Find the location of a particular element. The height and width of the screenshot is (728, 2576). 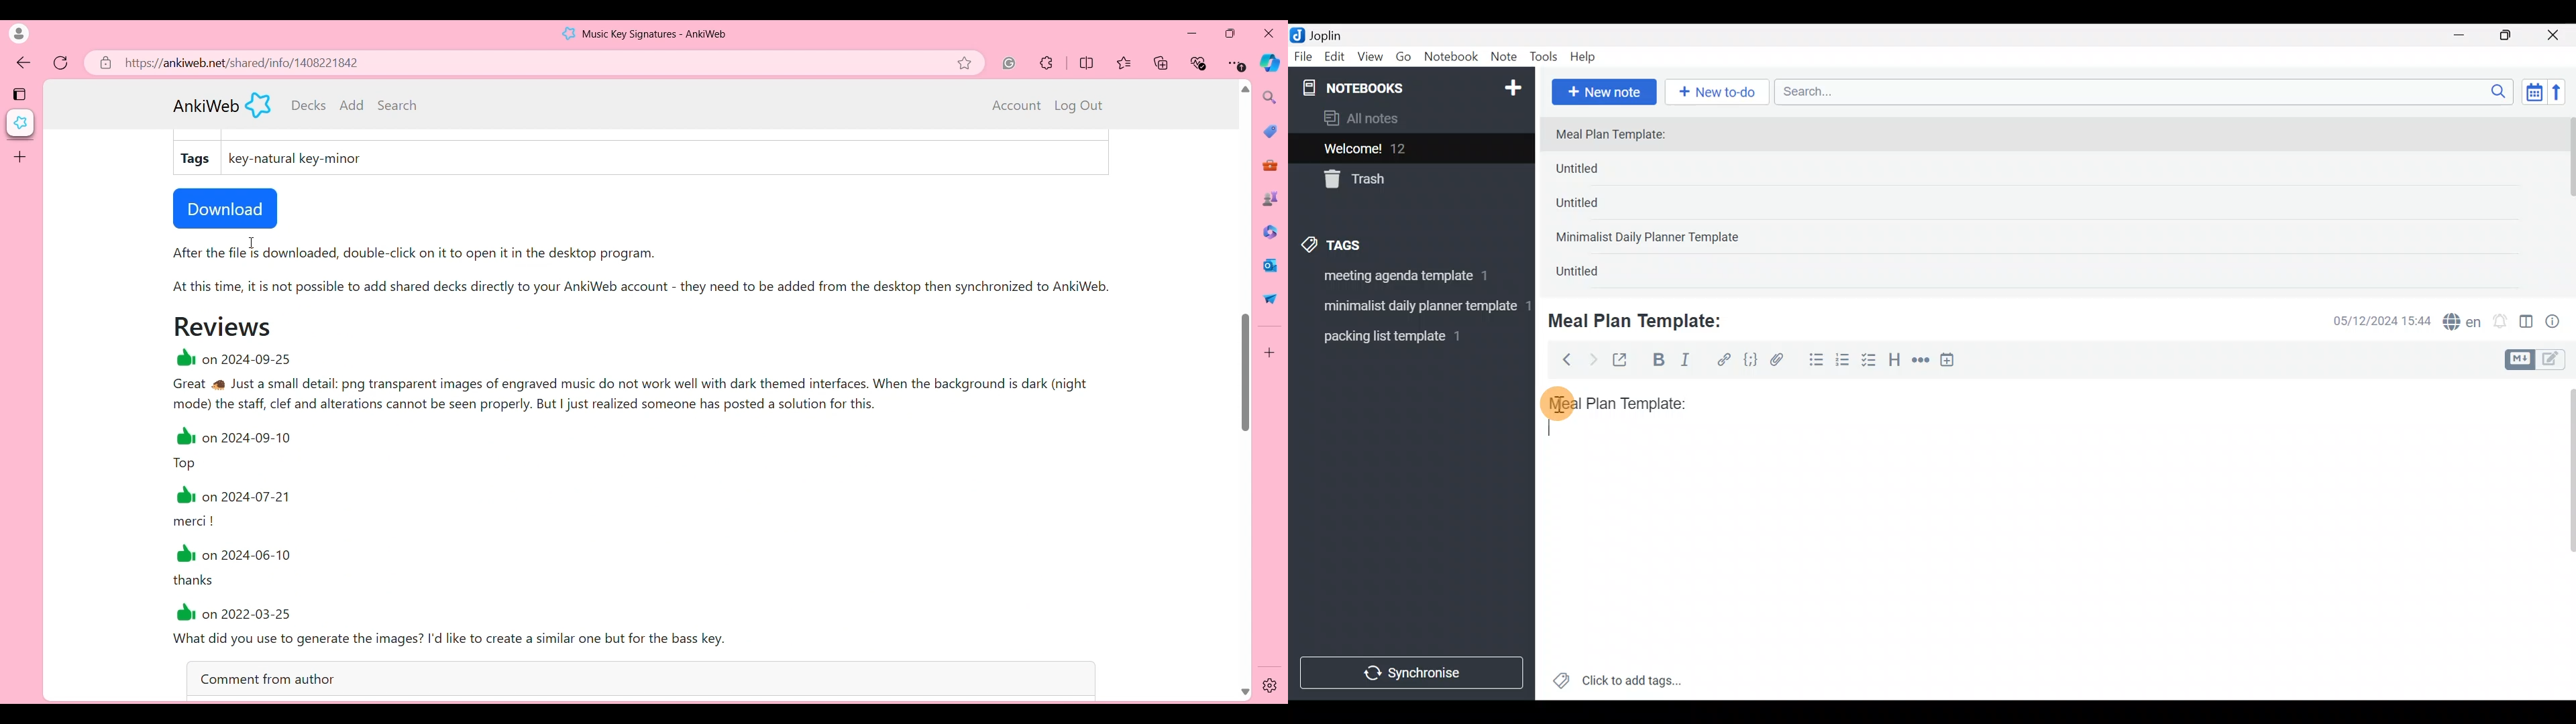

Toggle external editing is located at coordinates (1625, 361).